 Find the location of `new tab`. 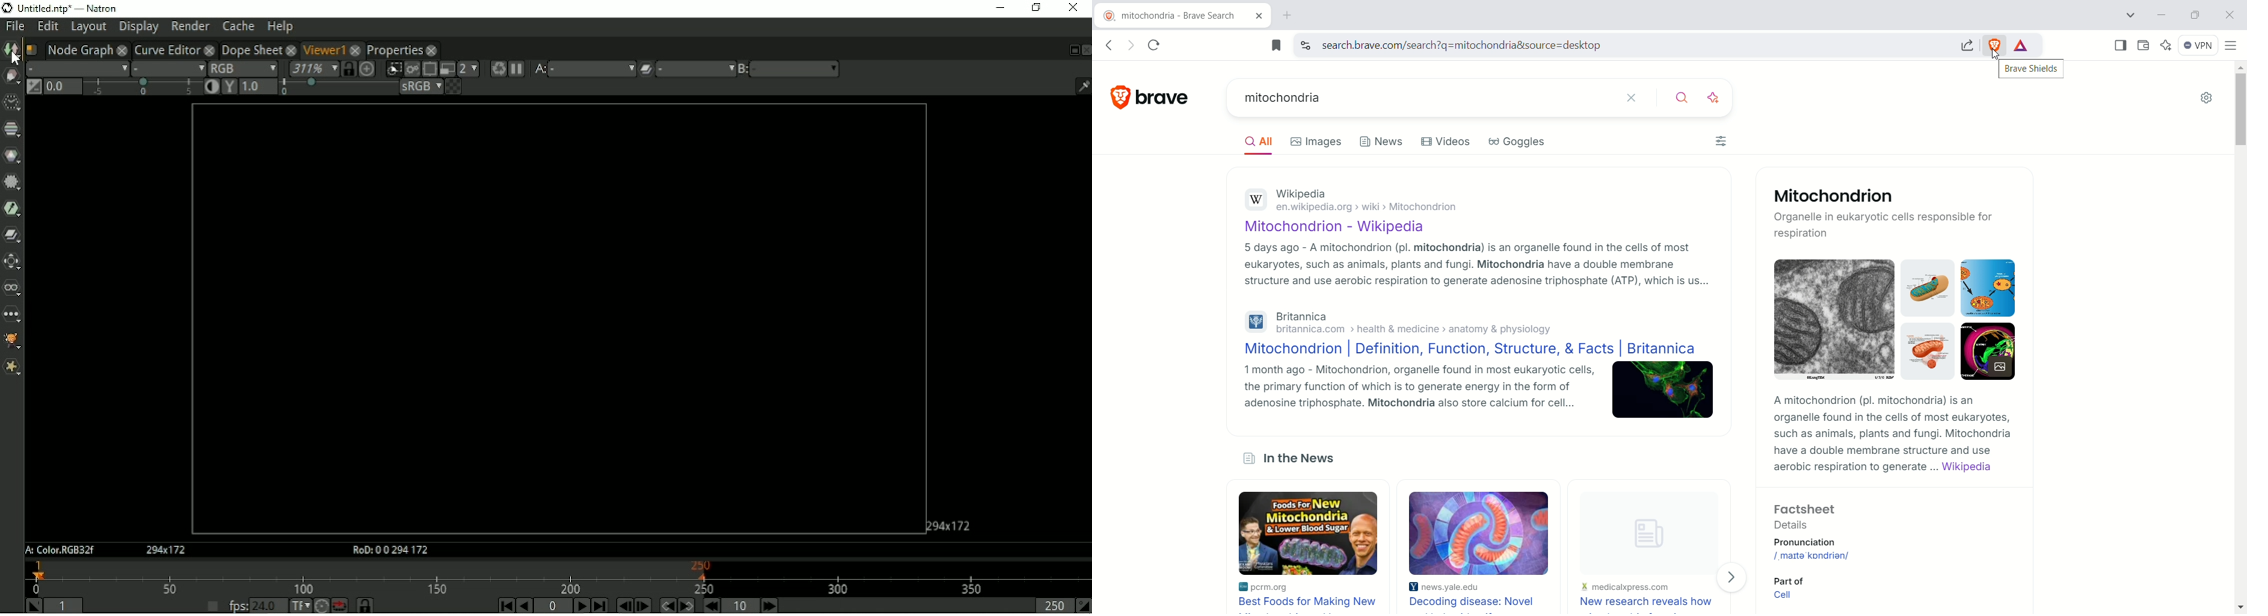

new tab is located at coordinates (1286, 16).